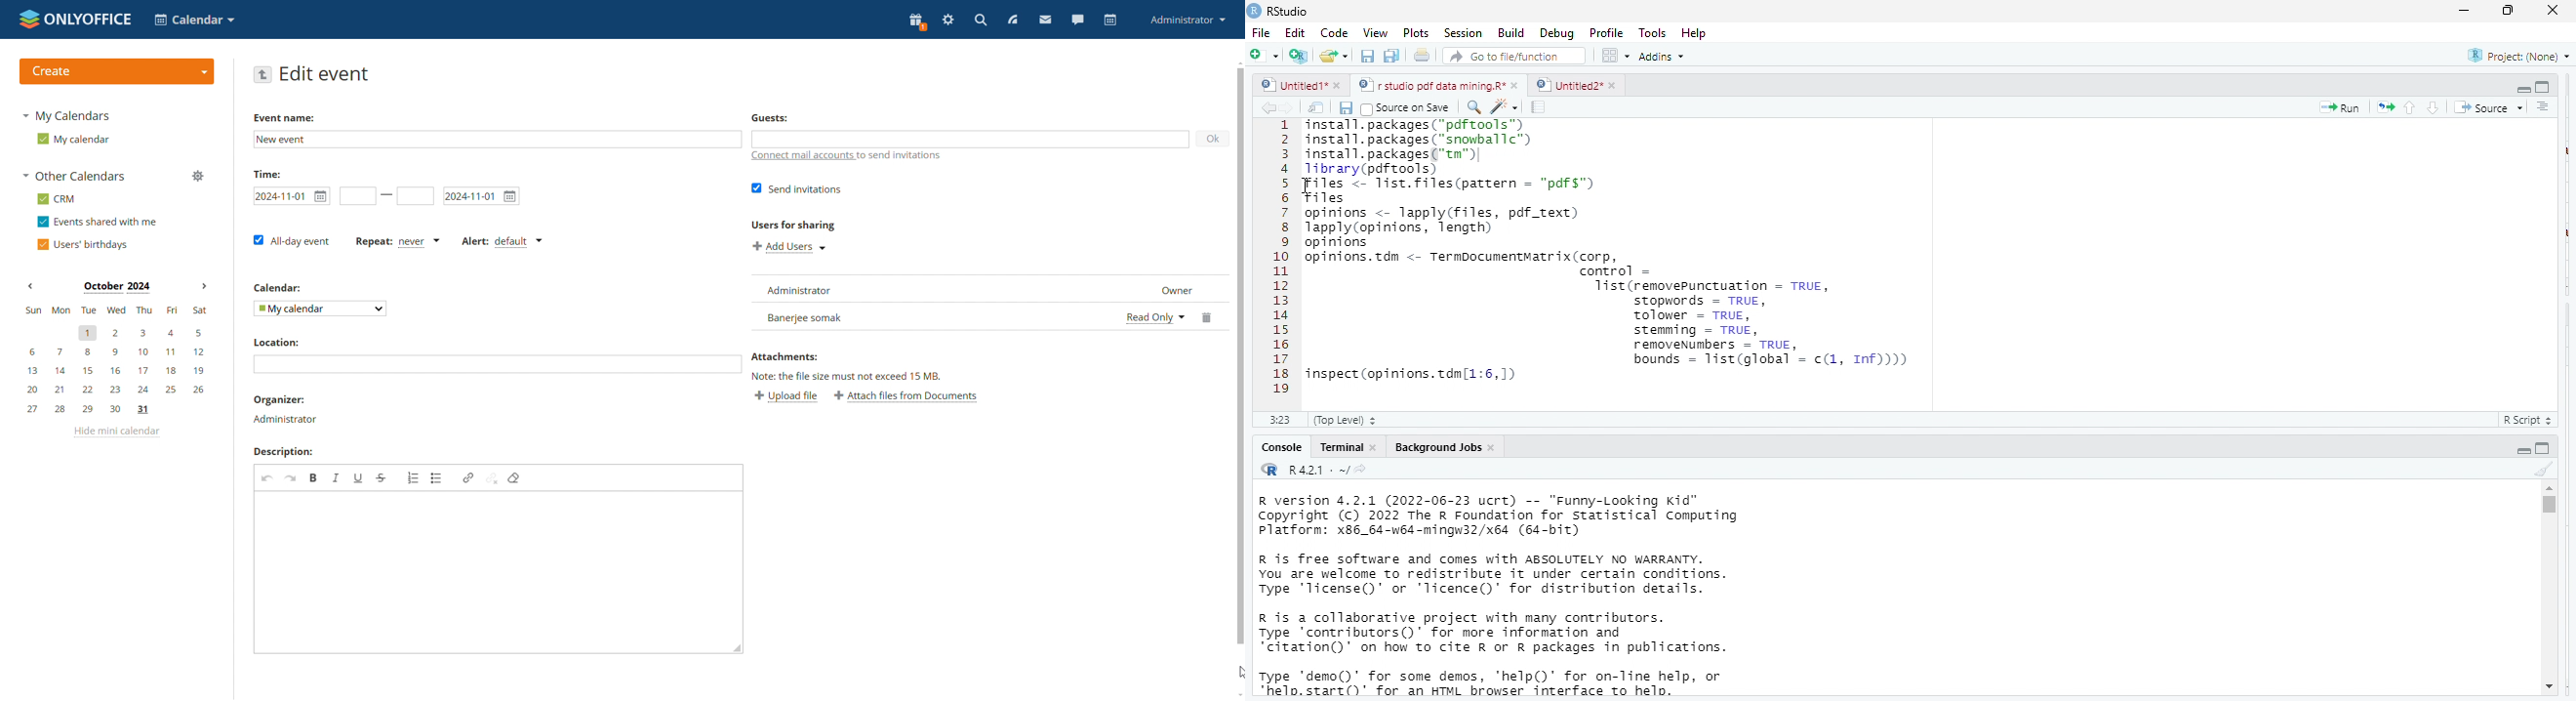 Image resolution: width=2576 pixels, height=728 pixels. Describe the element at coordinates (269, 175) in the screenshot. I see `time` at that location.